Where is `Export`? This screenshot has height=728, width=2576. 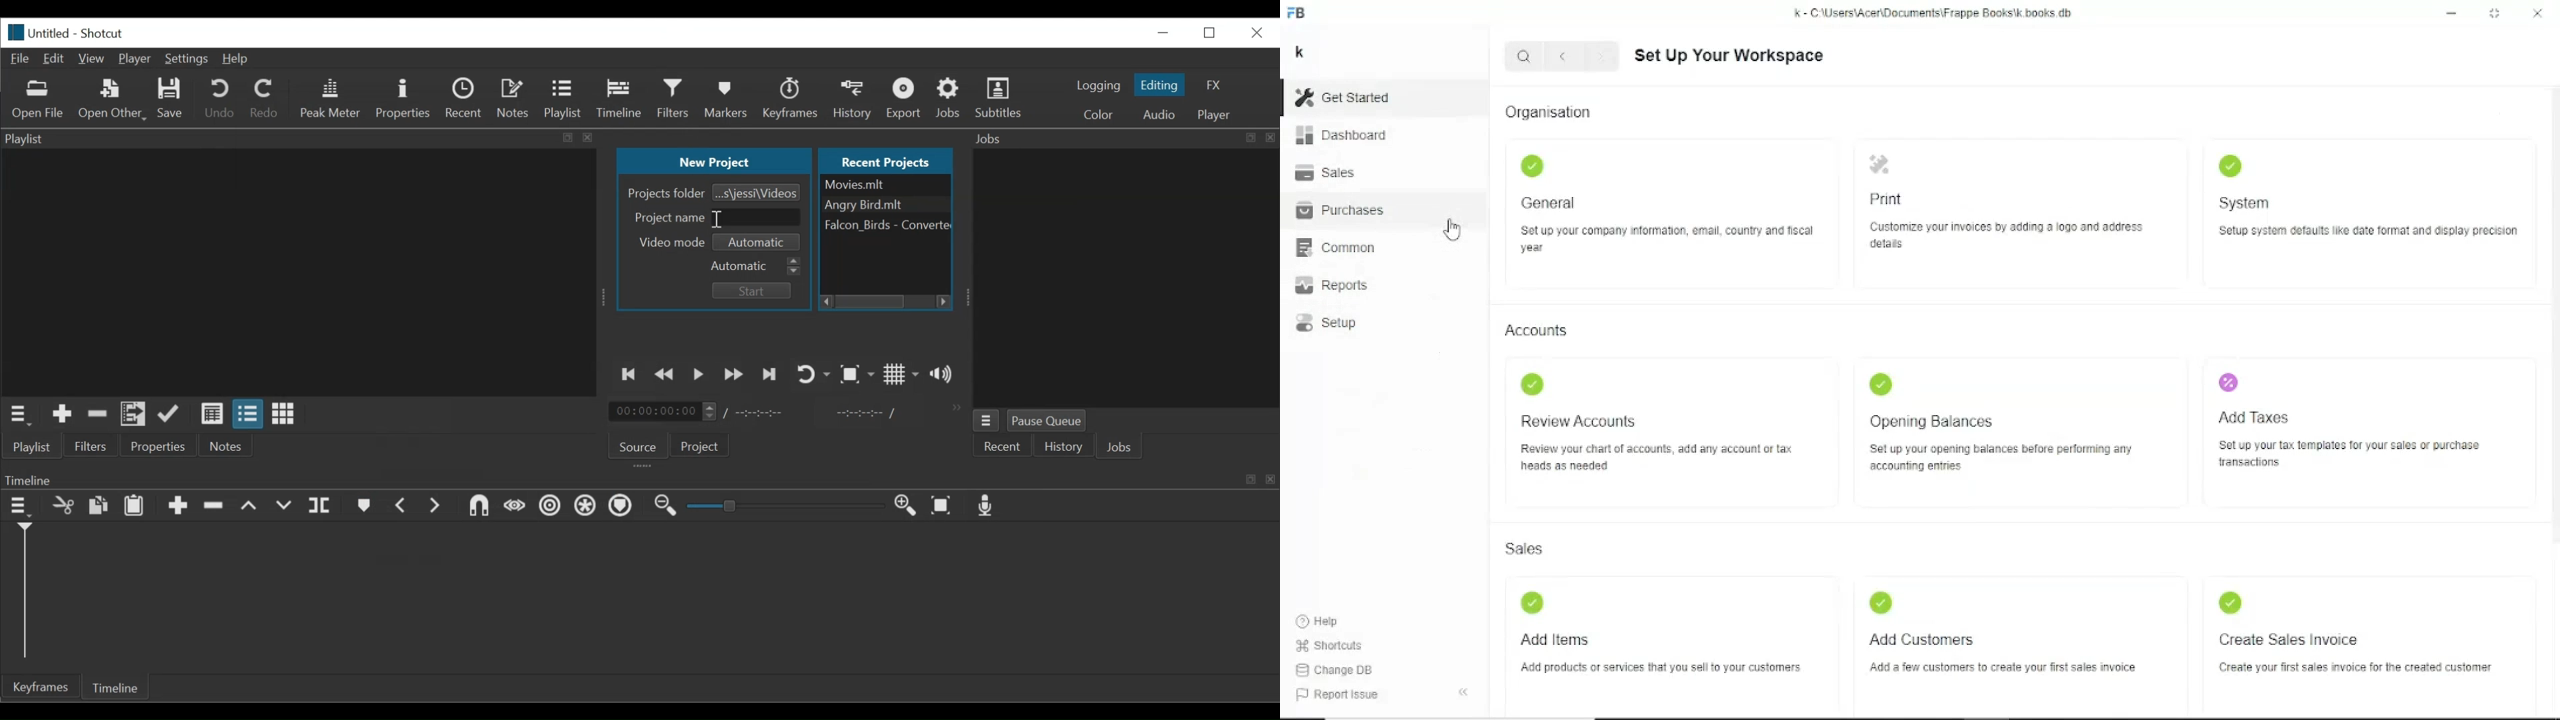 Export is located at coordinates (903, 99).